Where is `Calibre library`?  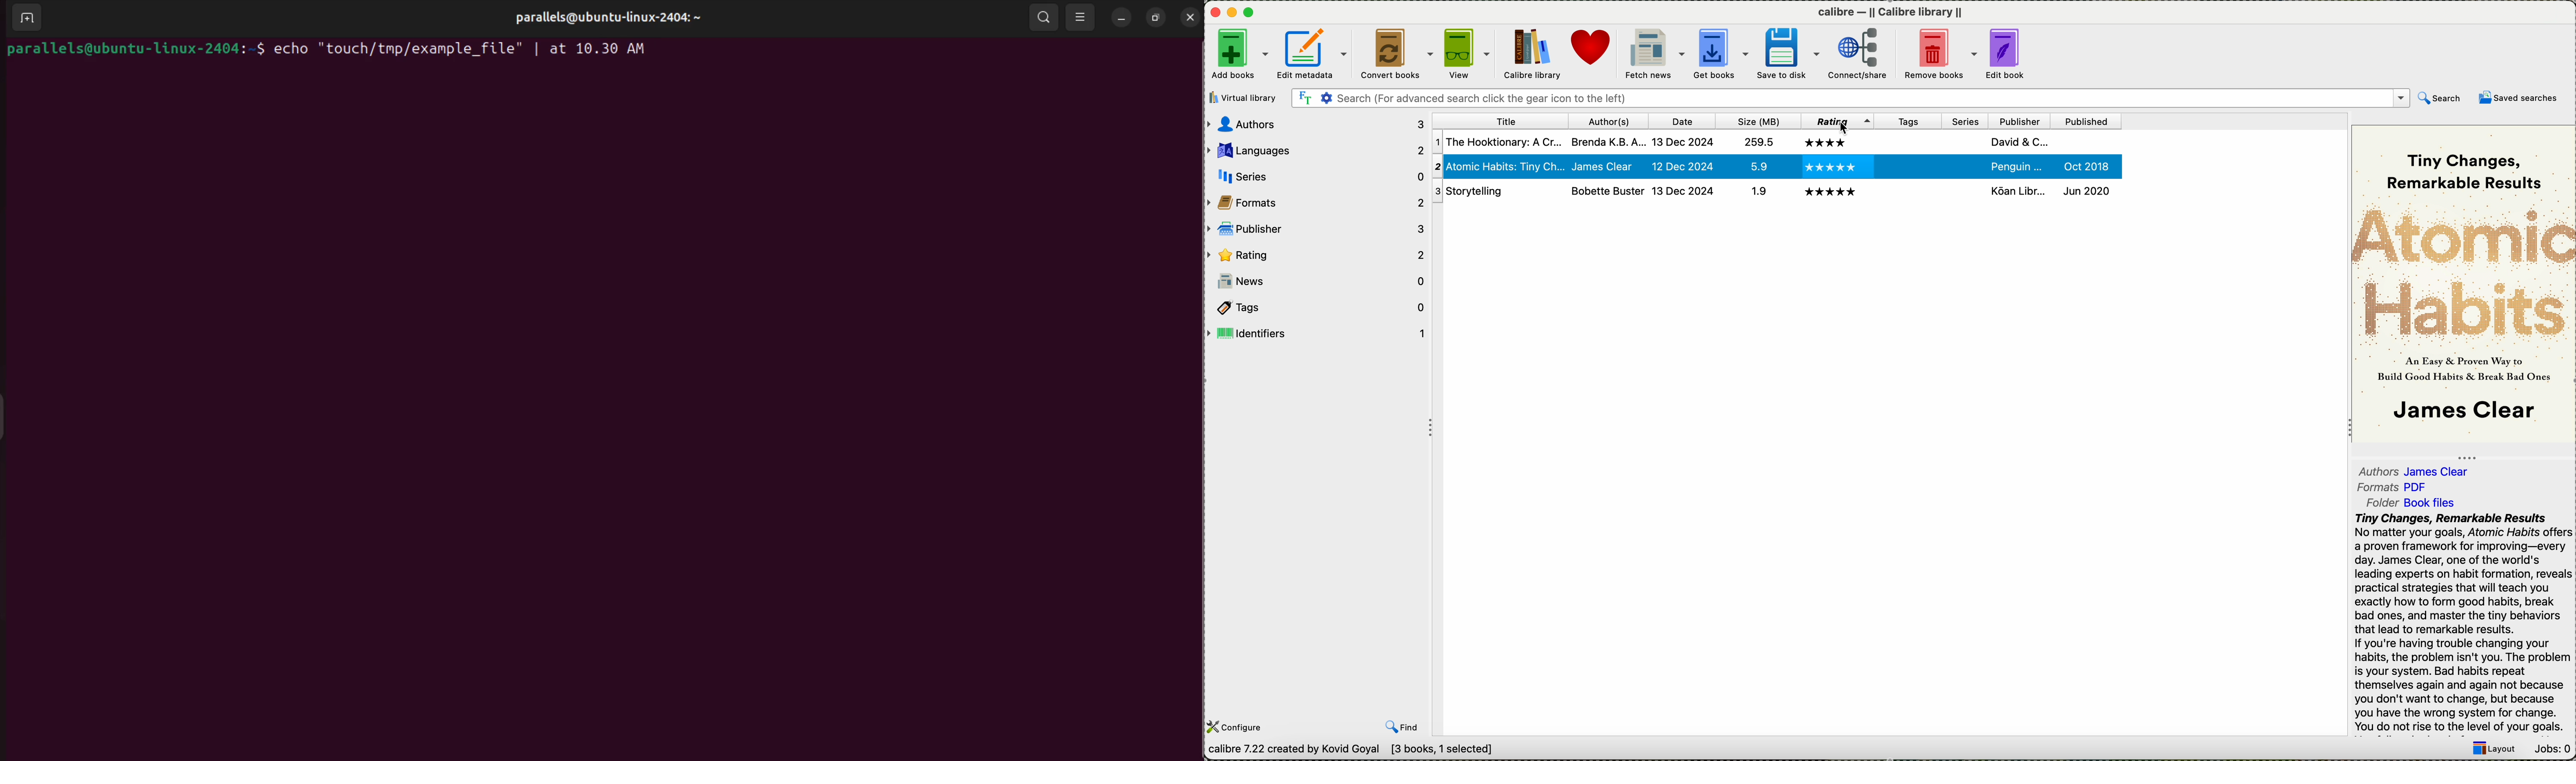
Calibre library is located at coordinates (1532, 54).